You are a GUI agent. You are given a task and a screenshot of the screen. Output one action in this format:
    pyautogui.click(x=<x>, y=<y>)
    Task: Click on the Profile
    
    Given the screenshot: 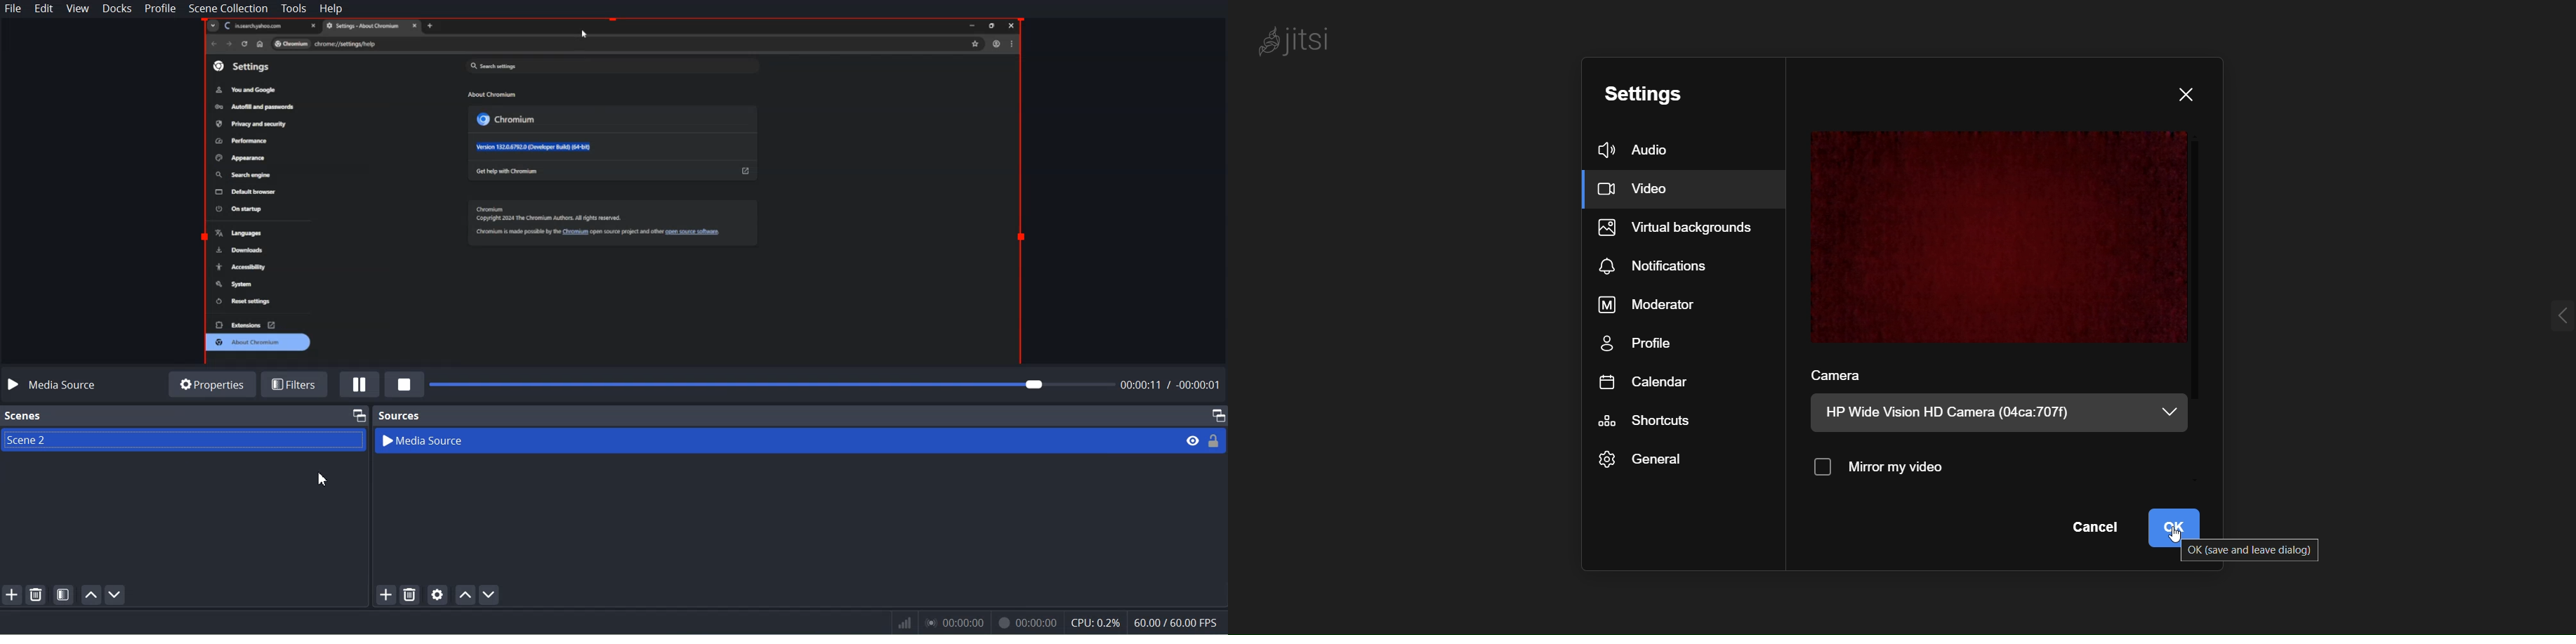 What is the action you would take?
    pyautogui.click(x=160, y=9)
    